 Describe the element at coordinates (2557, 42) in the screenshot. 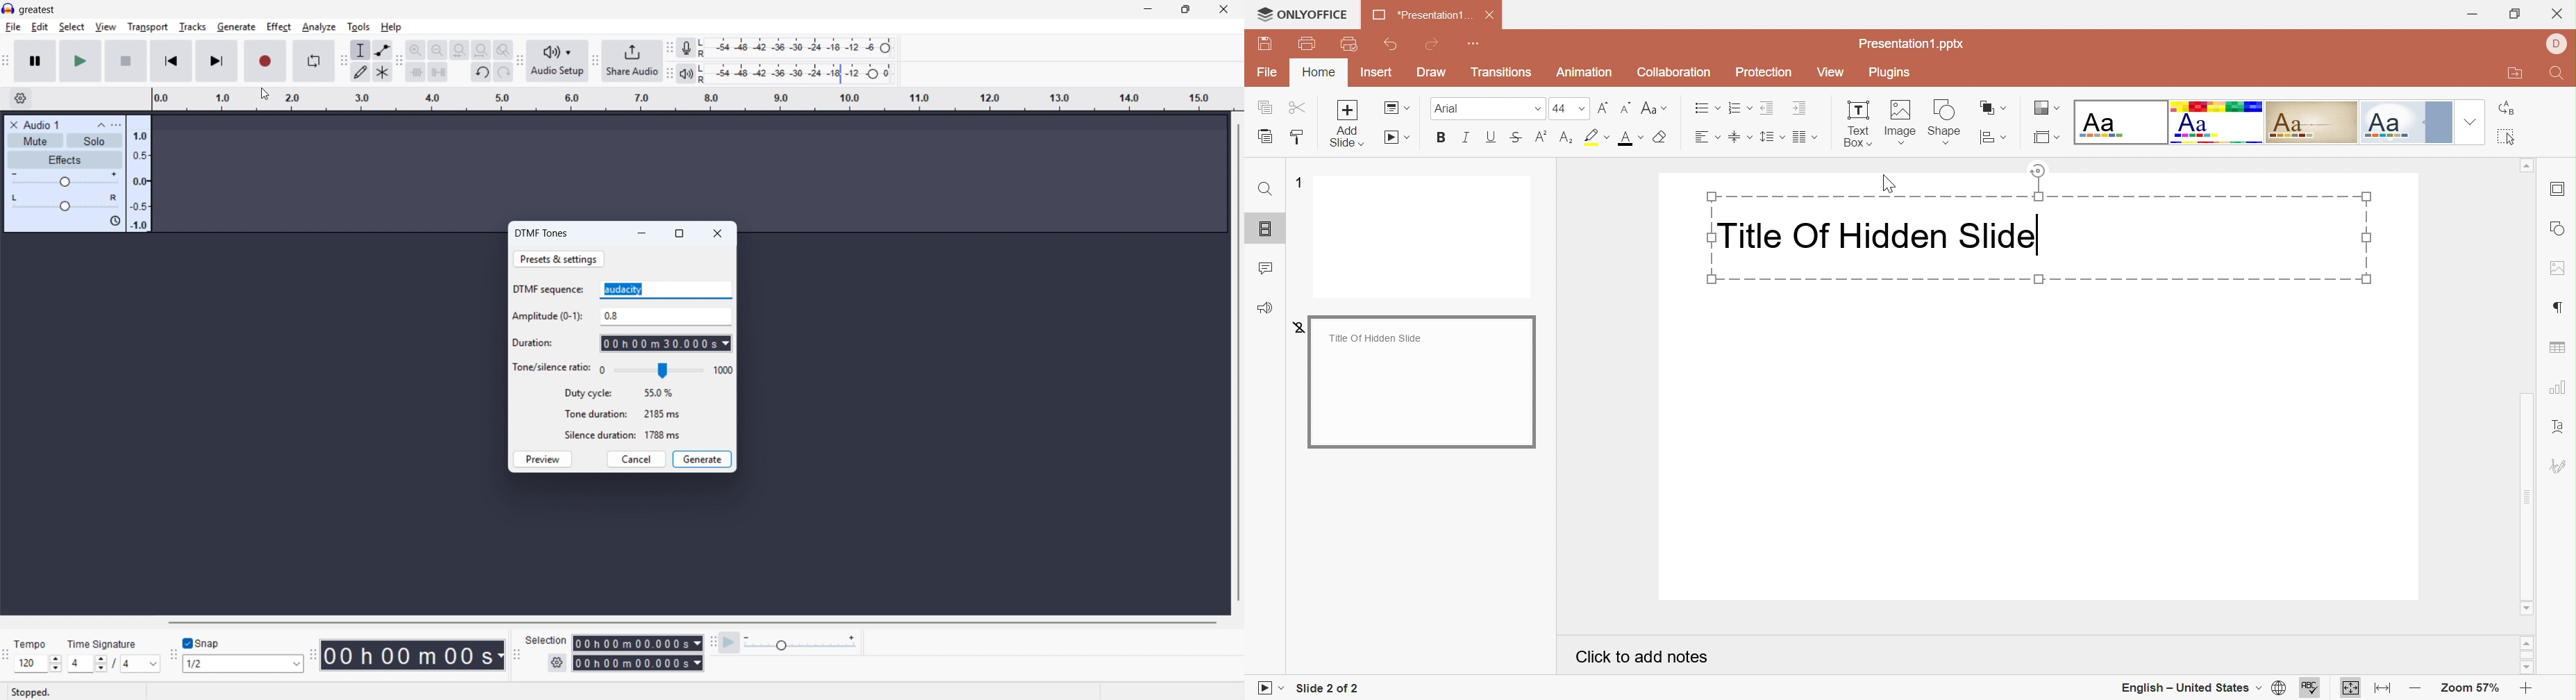

I see `profile` at that location.